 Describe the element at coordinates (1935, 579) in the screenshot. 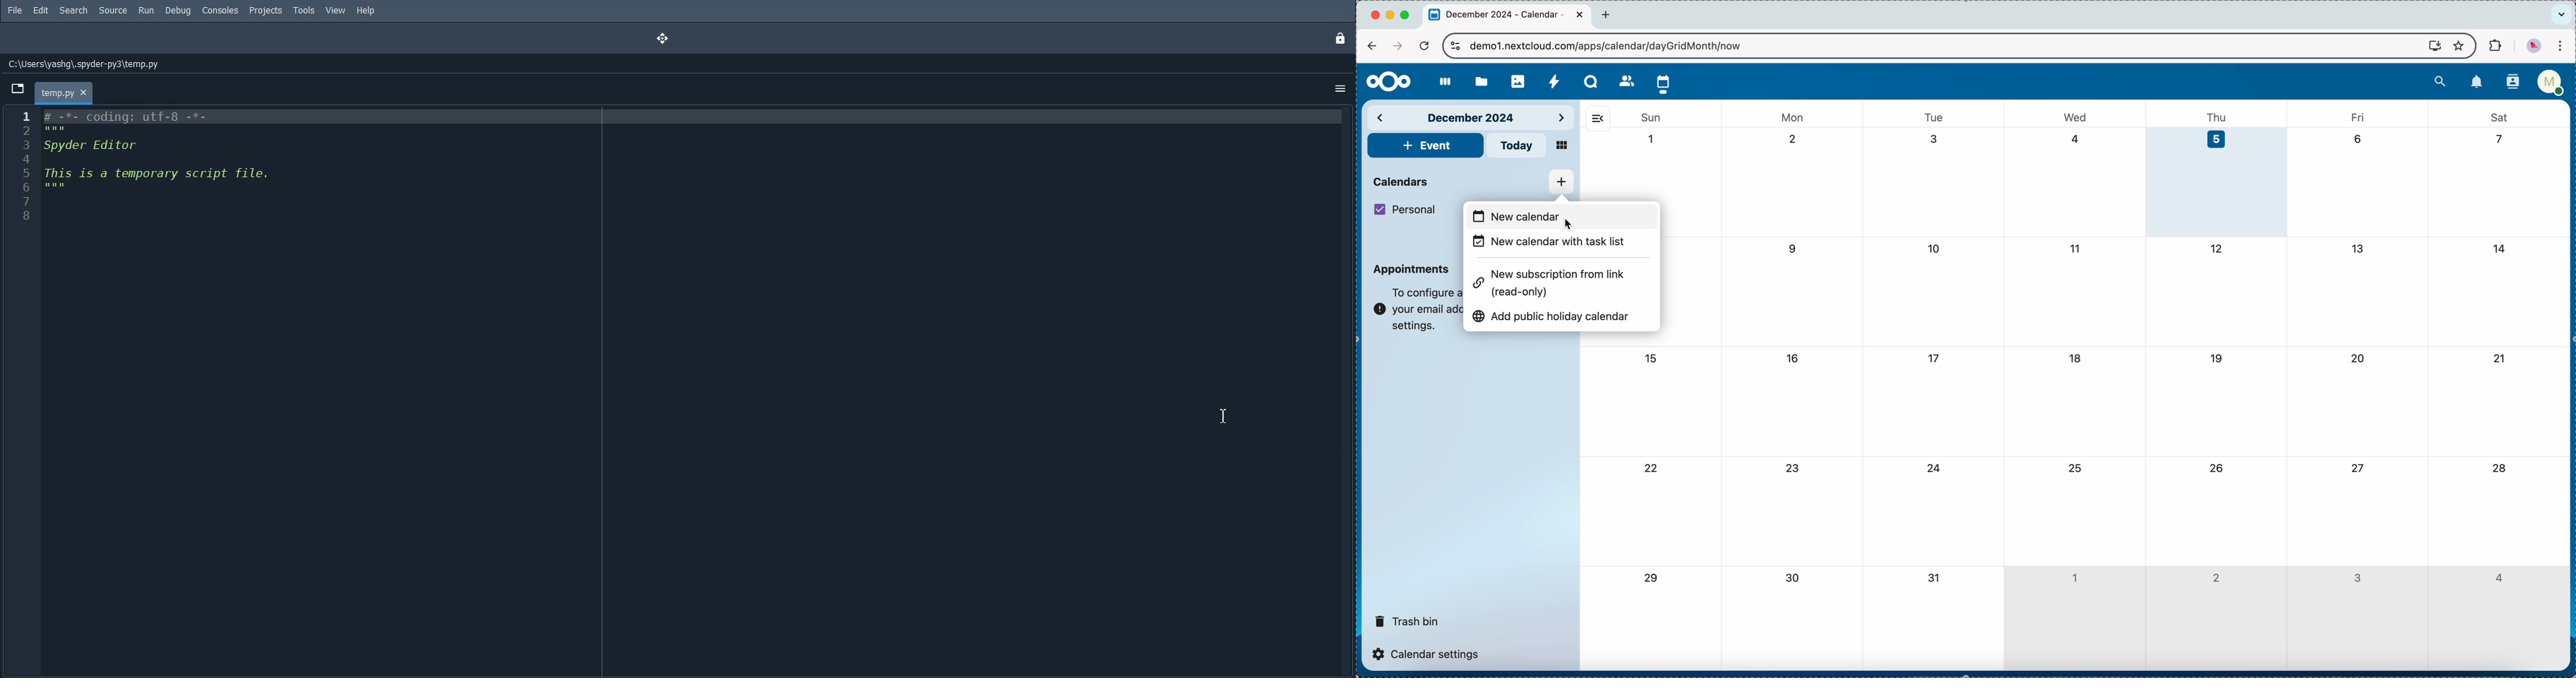

I see `31` at that location.